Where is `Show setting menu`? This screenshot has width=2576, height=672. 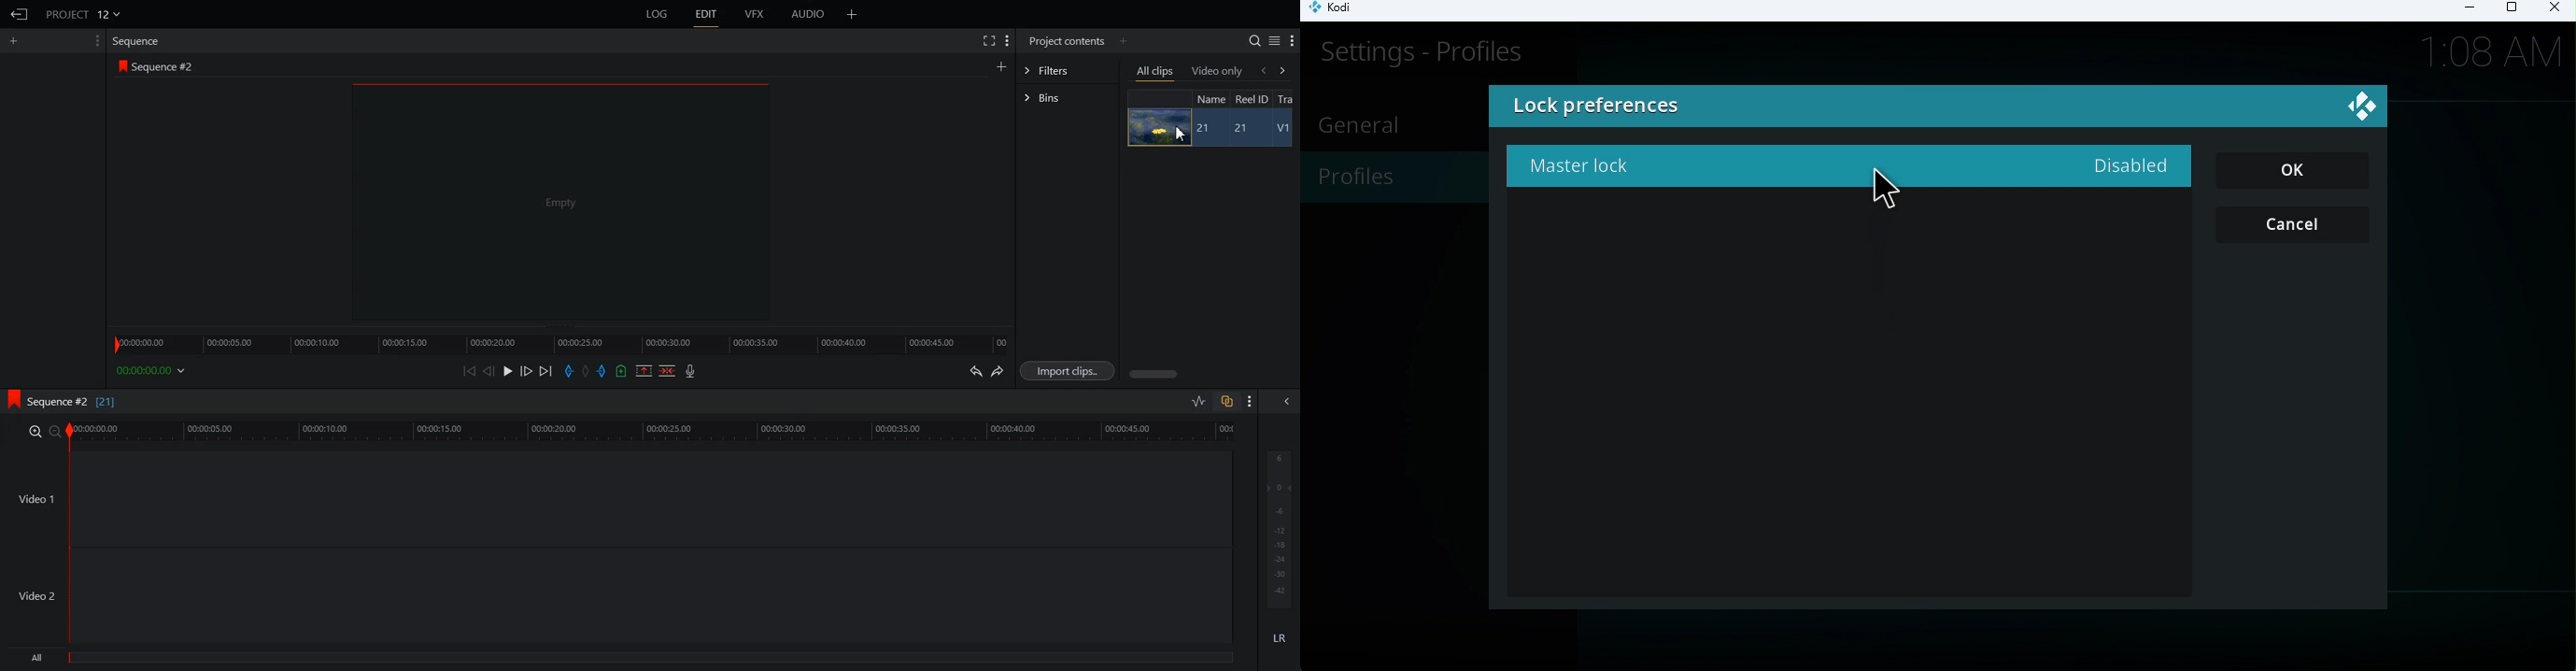
Show setting menu is located at coordinates (96, 41).